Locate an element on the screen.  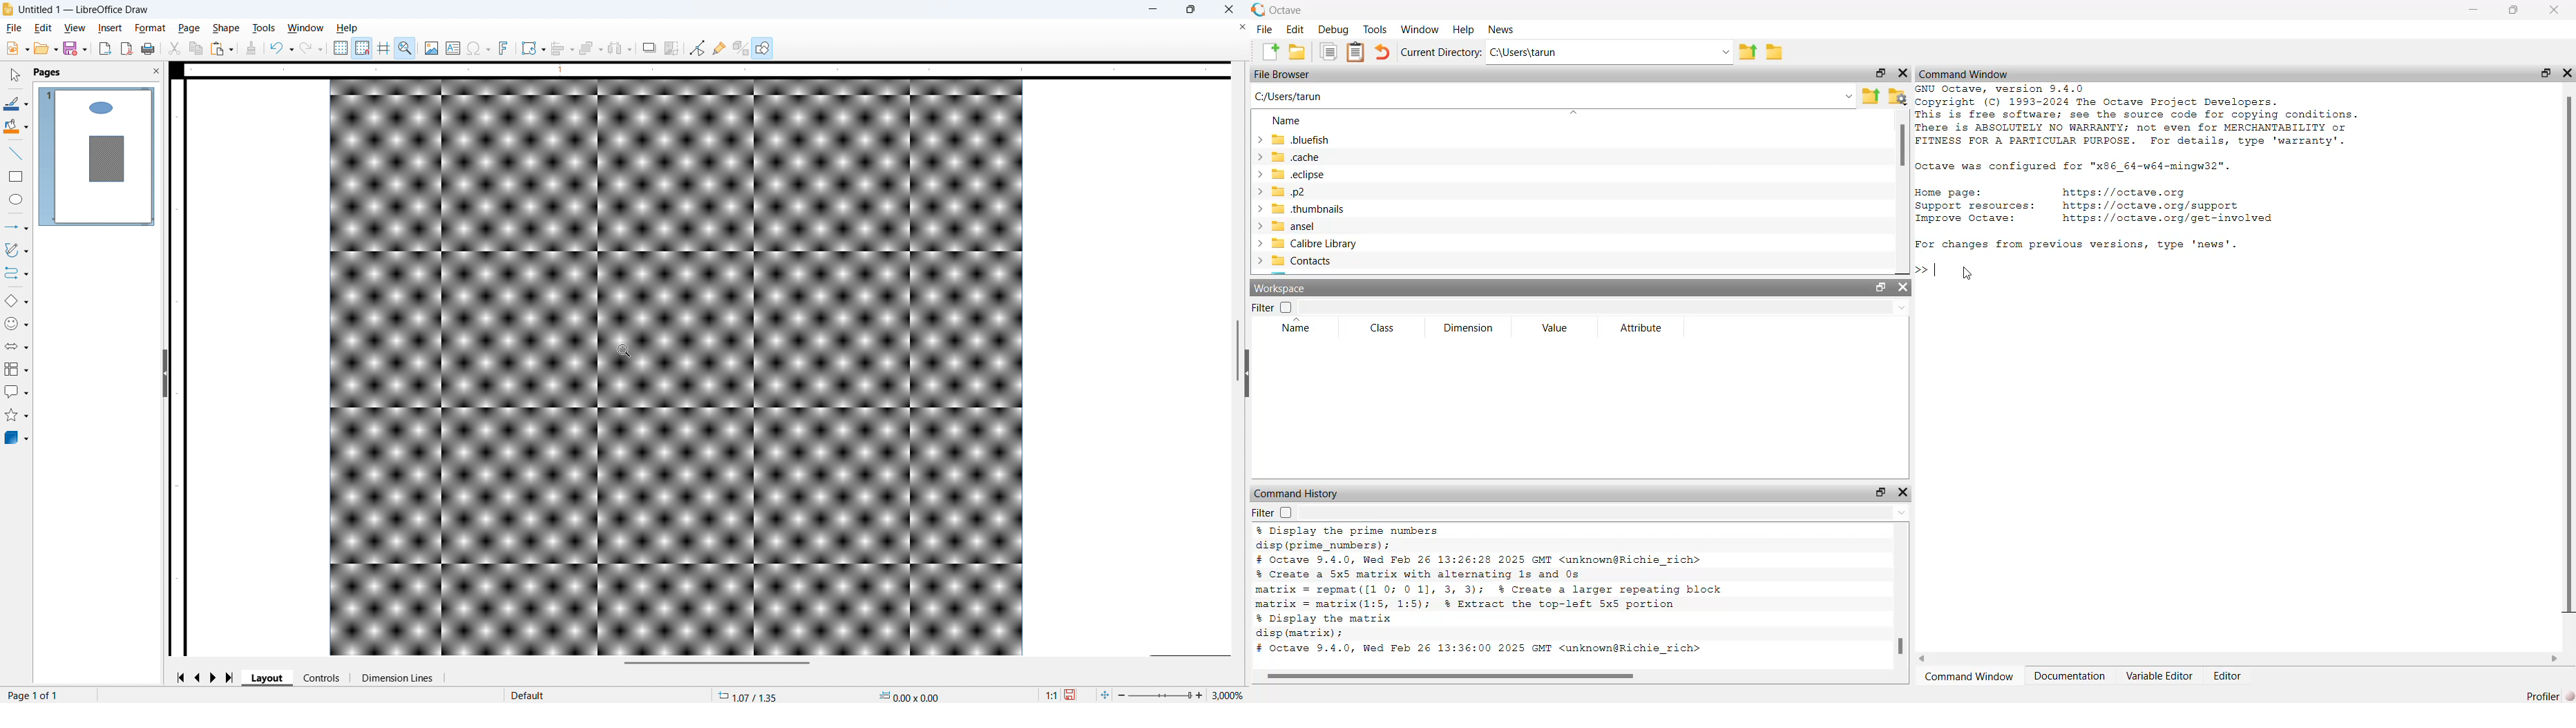
close  is located at coordinates (1228, 10).